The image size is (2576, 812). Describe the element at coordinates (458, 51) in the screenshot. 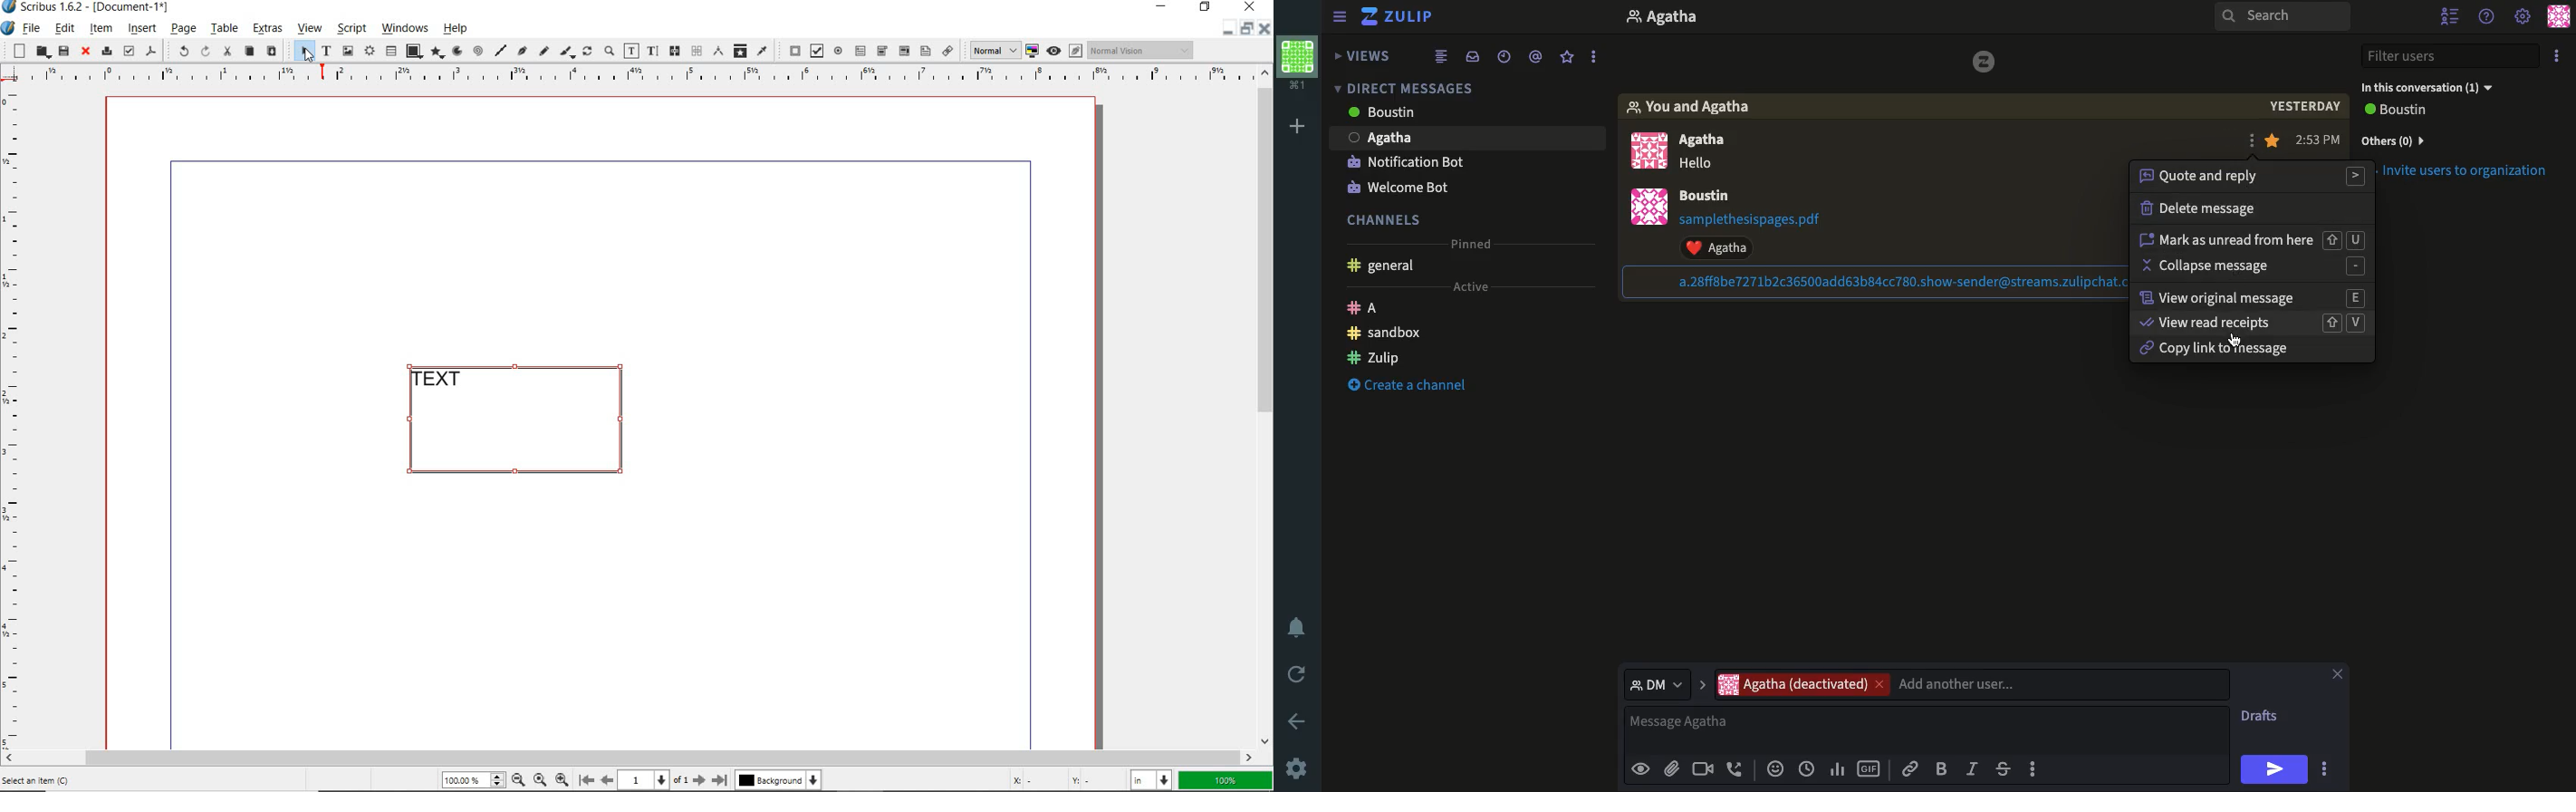

I see `arc` at that location.